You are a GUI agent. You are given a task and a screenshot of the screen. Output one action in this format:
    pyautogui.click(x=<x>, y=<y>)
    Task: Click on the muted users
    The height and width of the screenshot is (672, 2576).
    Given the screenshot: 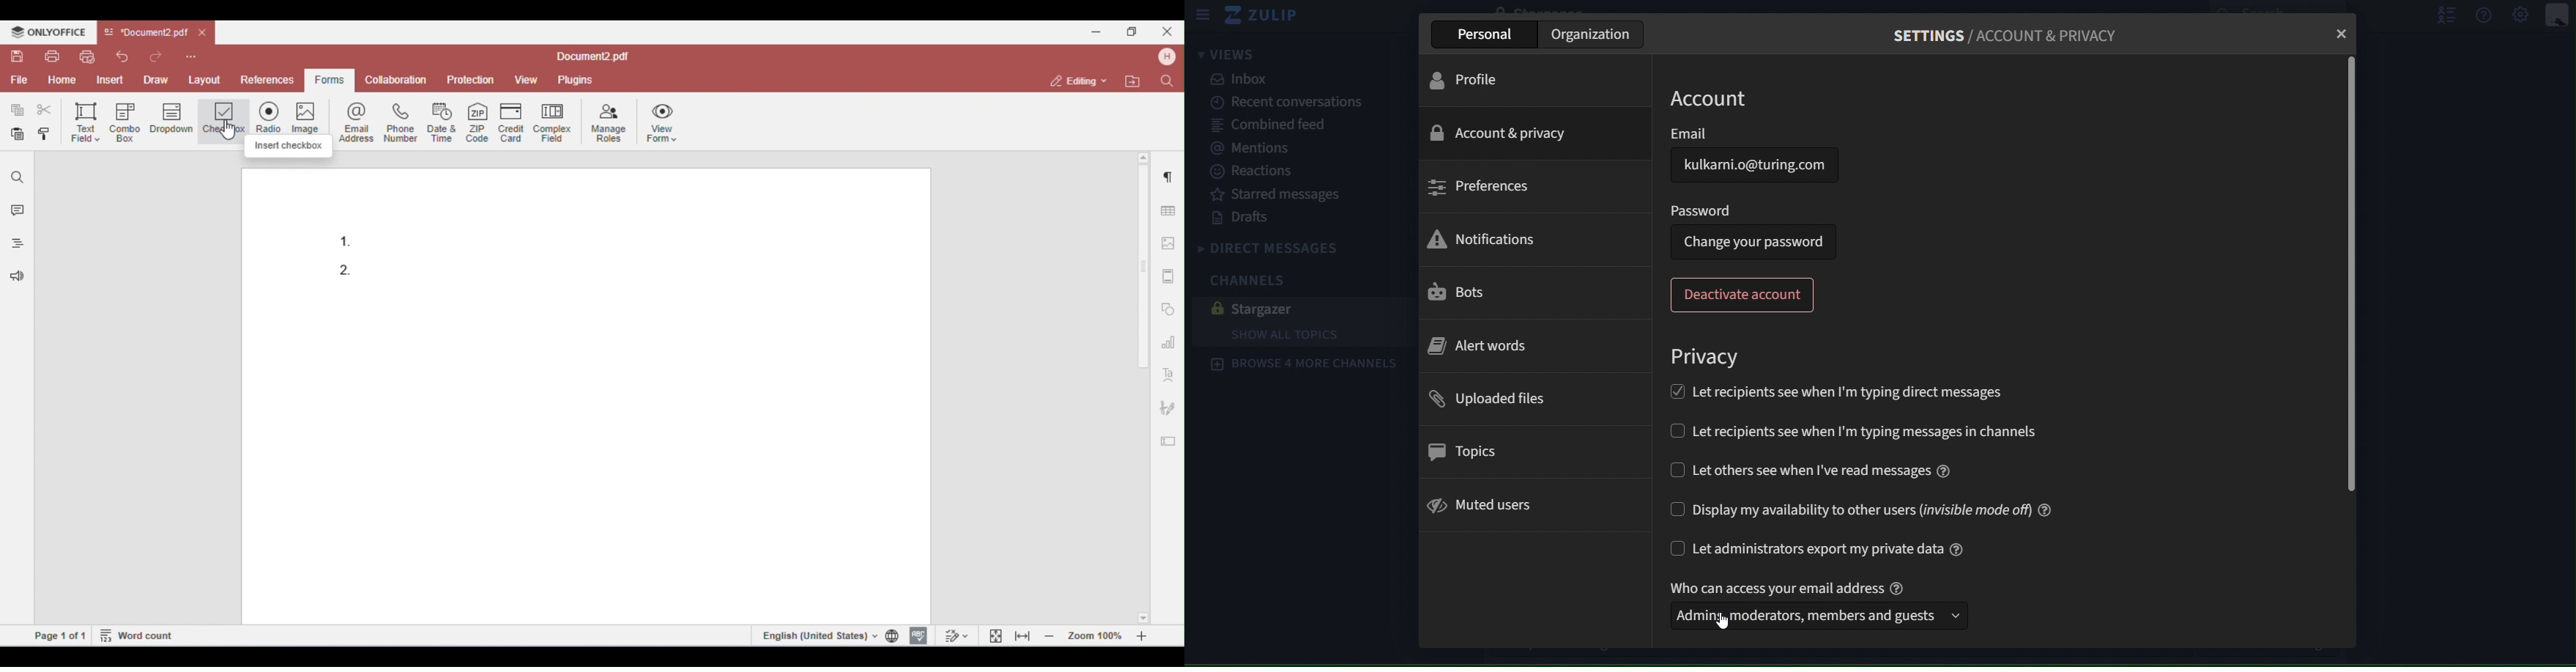 What is the action you would take?
    pyautogui.click(x=1485, y=504)
    